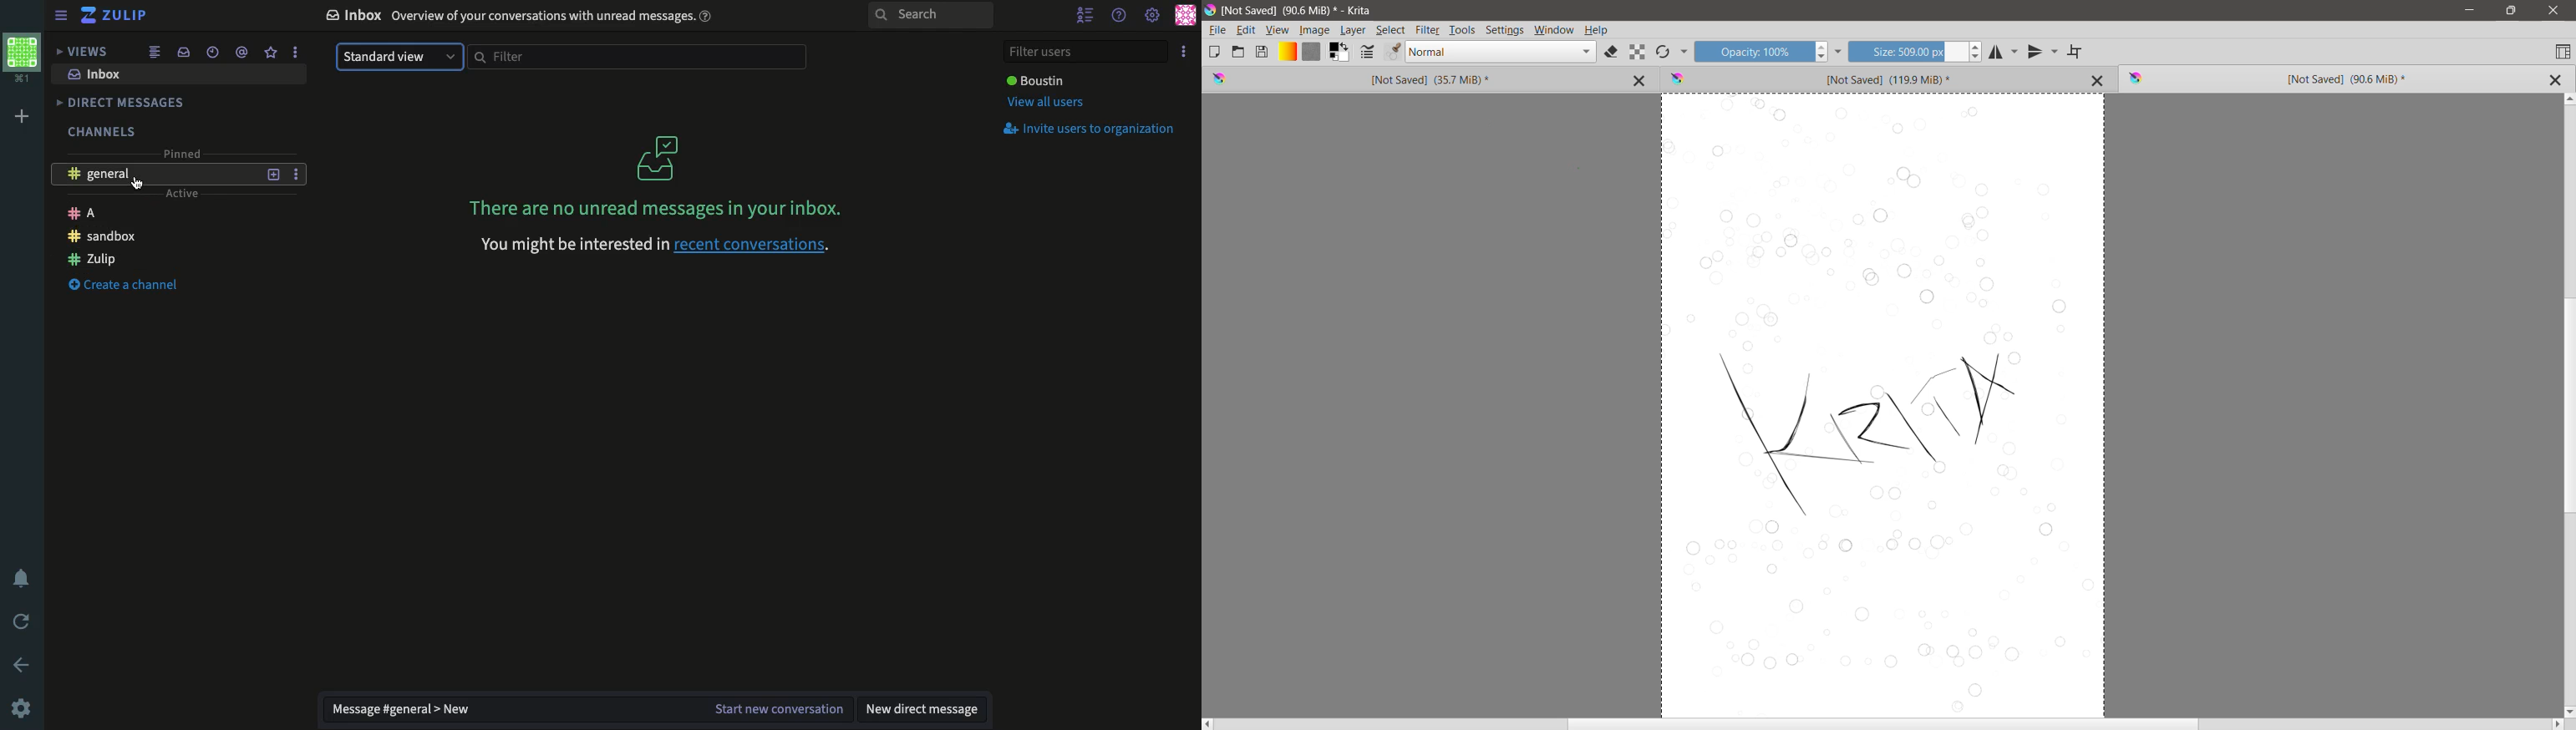 The height and width of the screenshot is (756, 2576). What do you see at coordinates (1638, 52) in the screenshot?
I see `Preserve Alpha` at bounding box center [1638, 52].